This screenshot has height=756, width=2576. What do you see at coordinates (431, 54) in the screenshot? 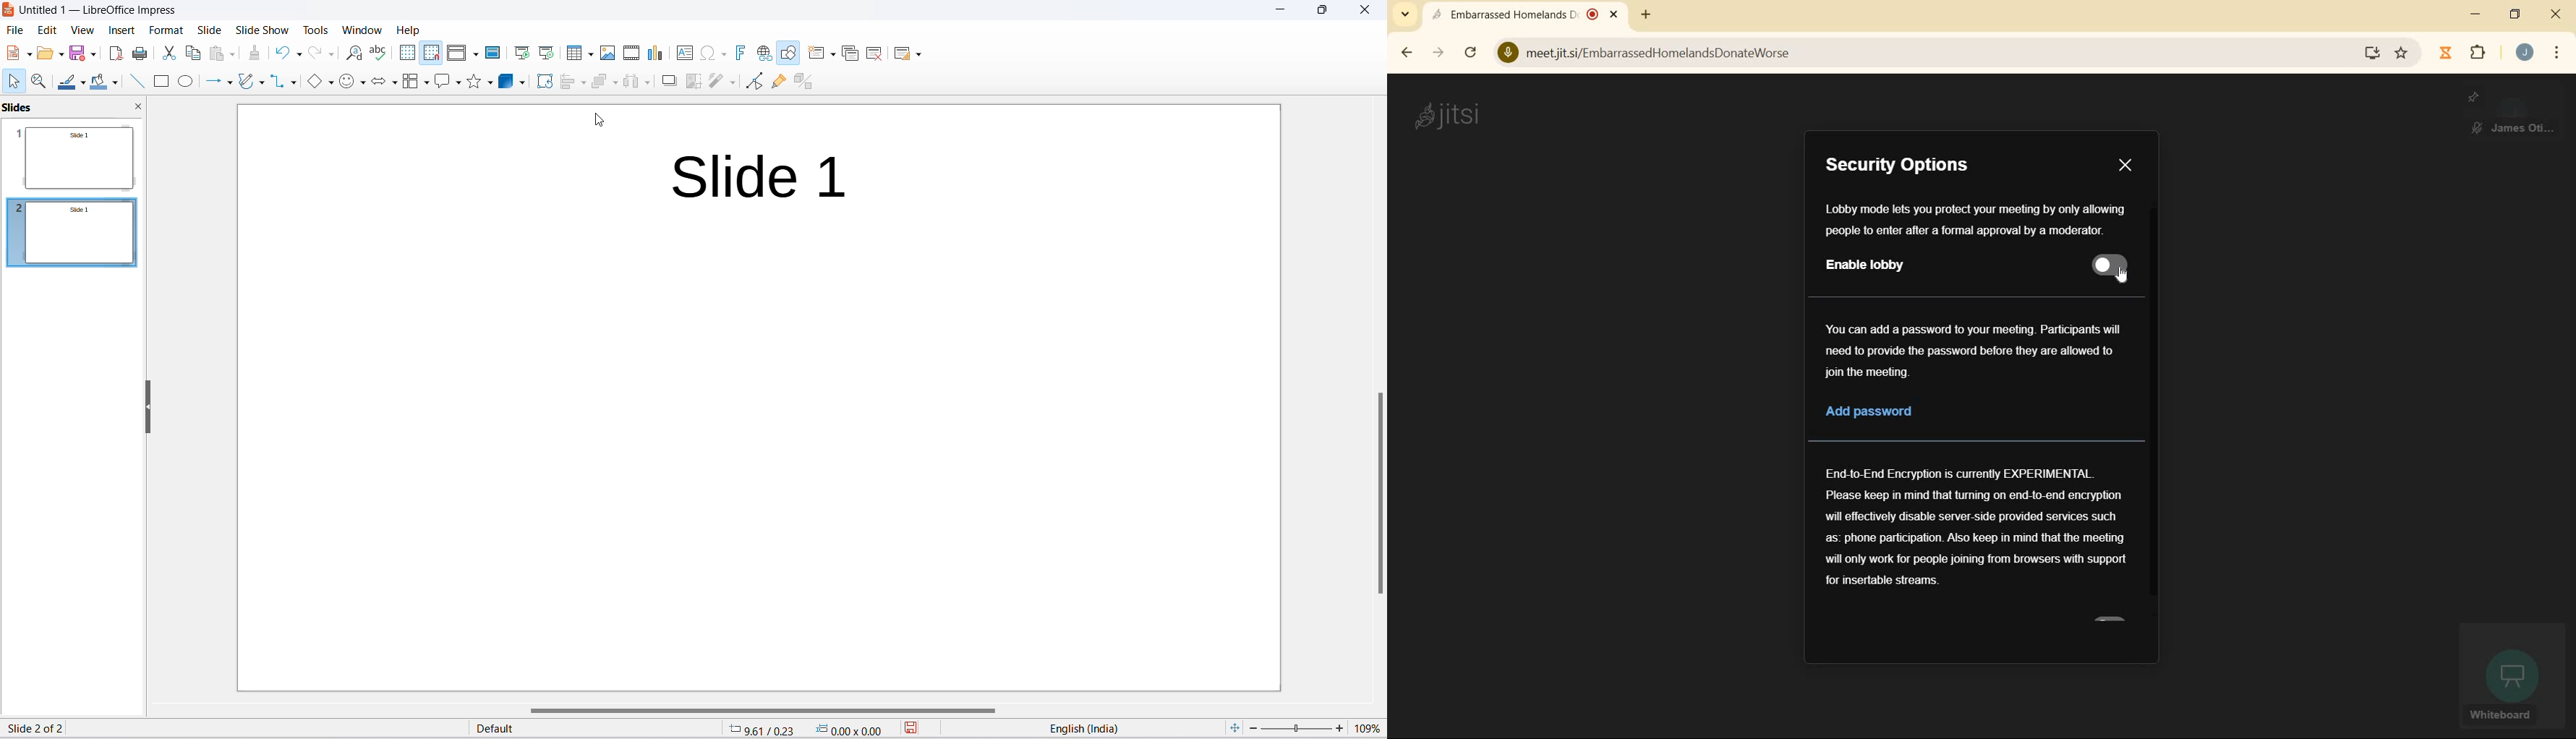
I see `snap to grid` at bounding box center [431, 54].